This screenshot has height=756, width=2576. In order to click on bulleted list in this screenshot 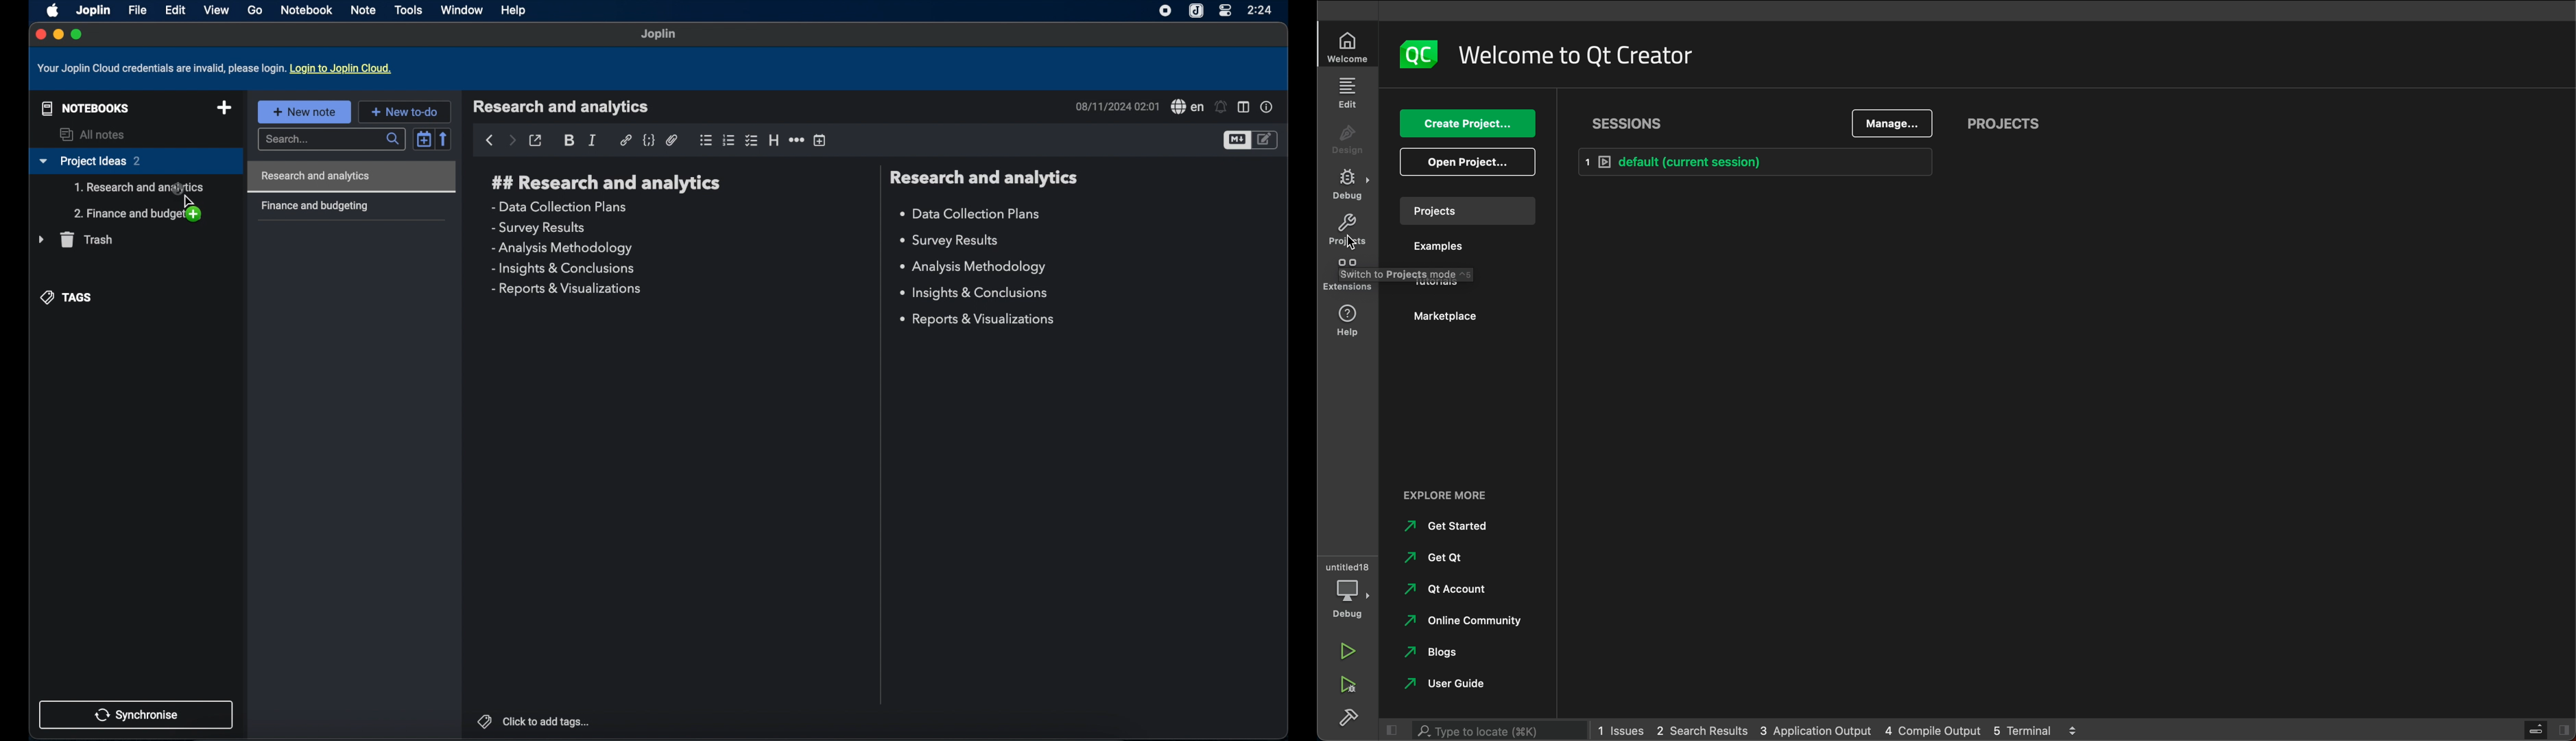, I will do `click(706, 140)`.